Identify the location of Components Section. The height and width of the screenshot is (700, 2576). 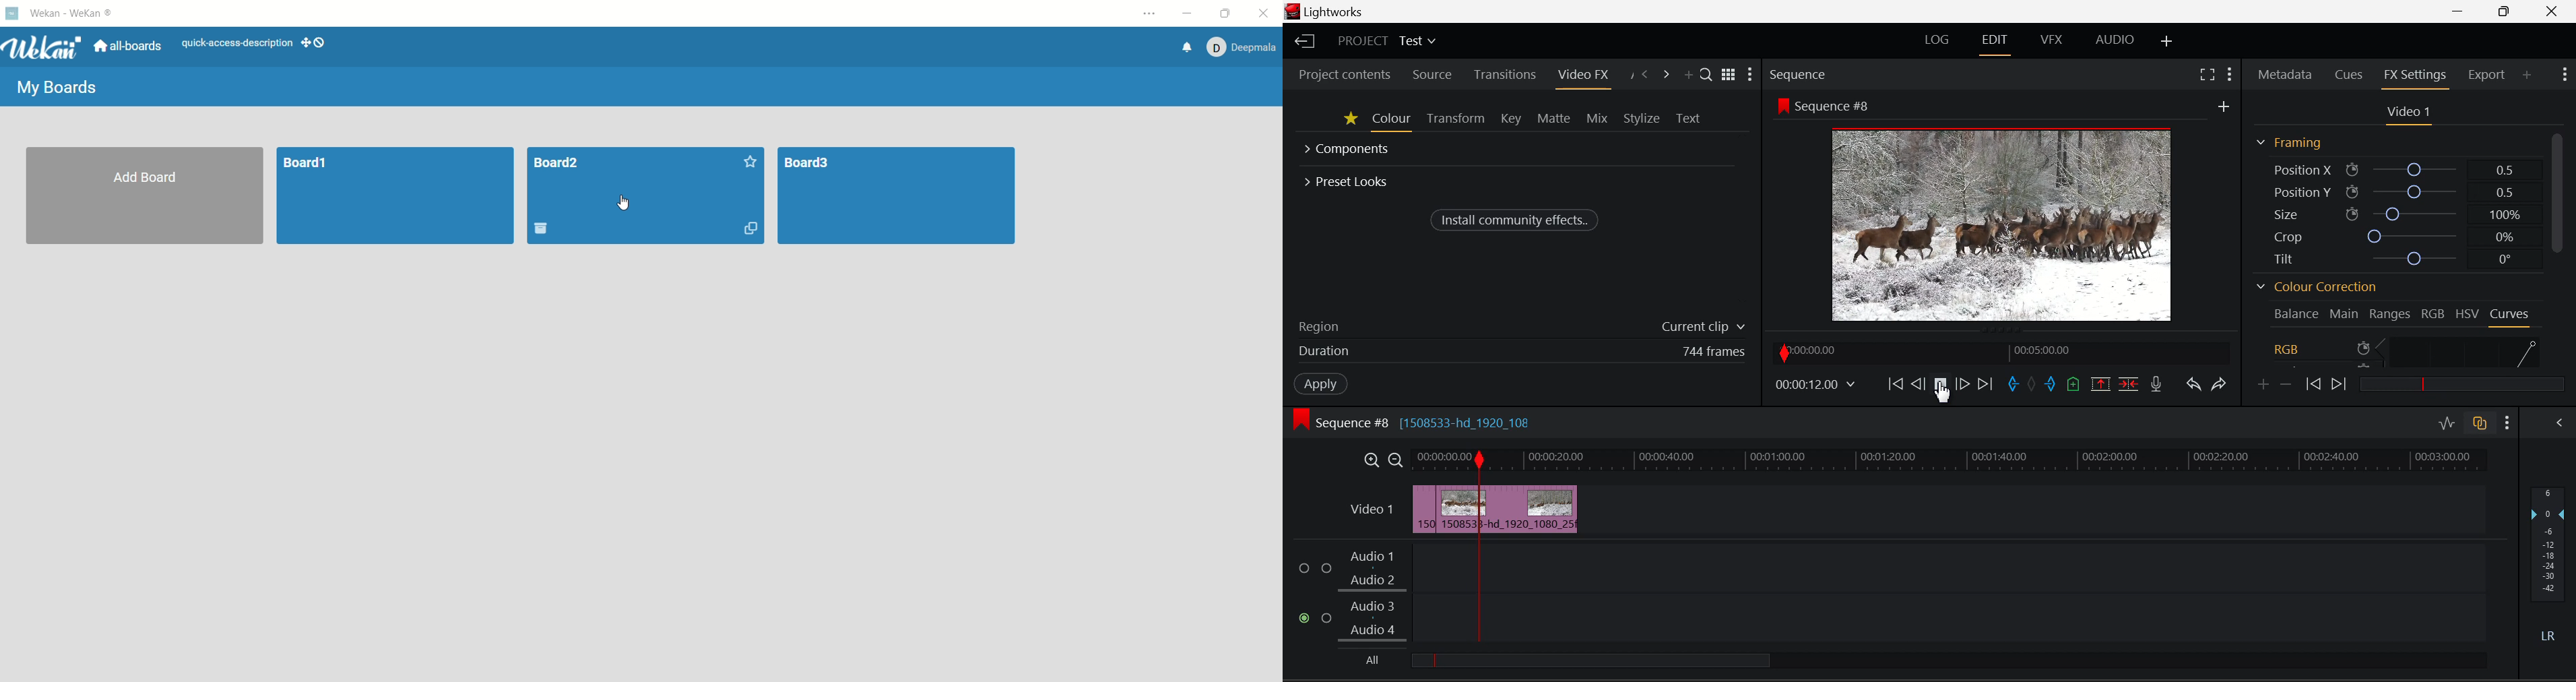
(1349, 150).